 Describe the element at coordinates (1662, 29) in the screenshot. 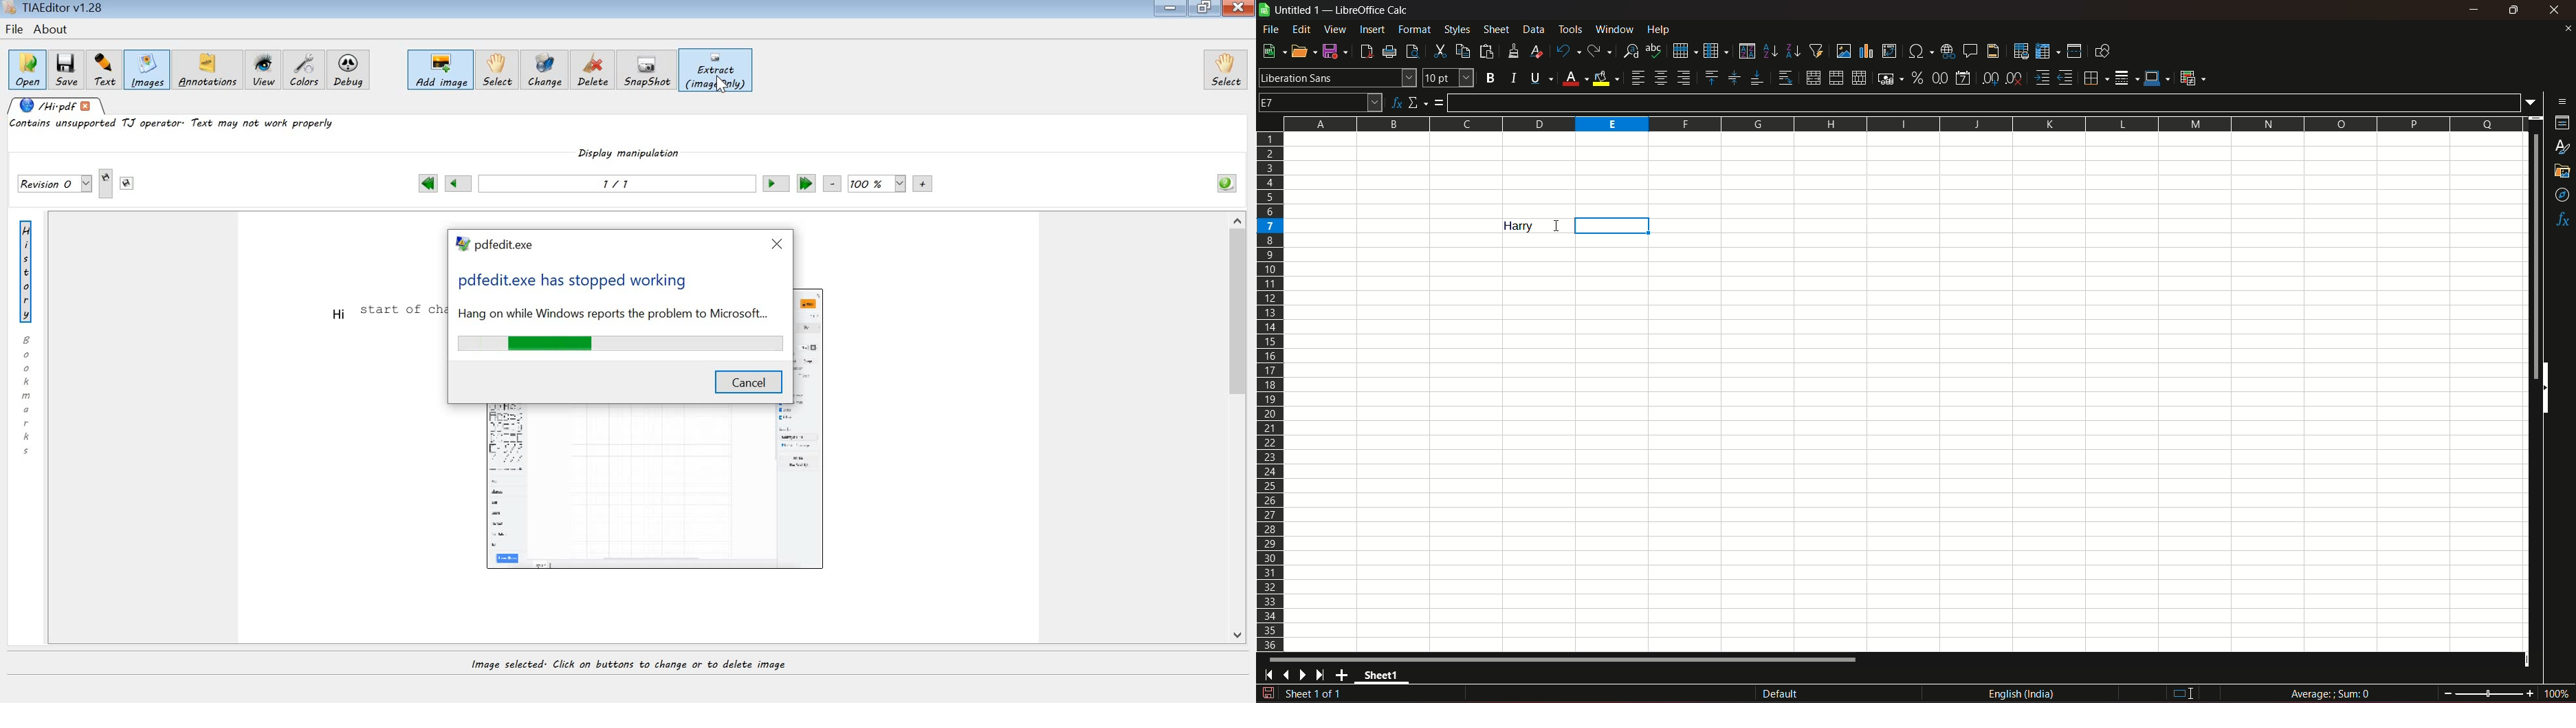

I see `help` at that location.